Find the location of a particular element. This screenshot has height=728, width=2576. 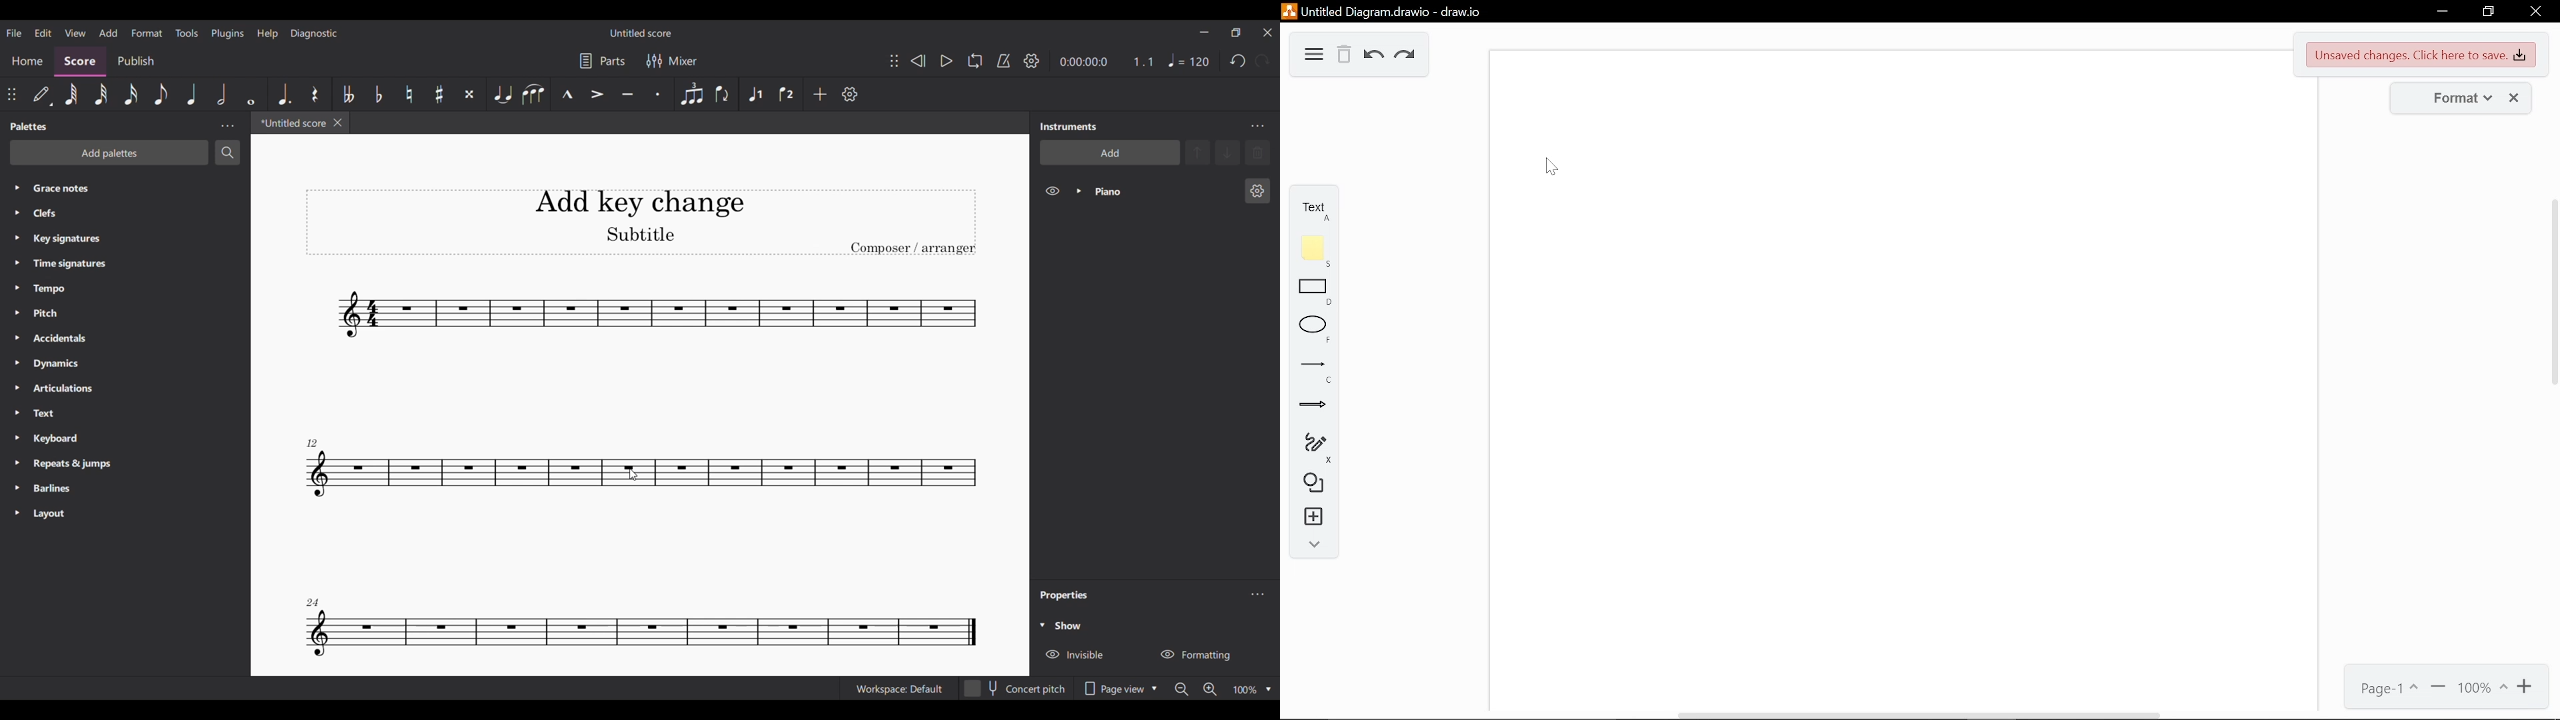

ellipse is located at coordinates (1309, 328).